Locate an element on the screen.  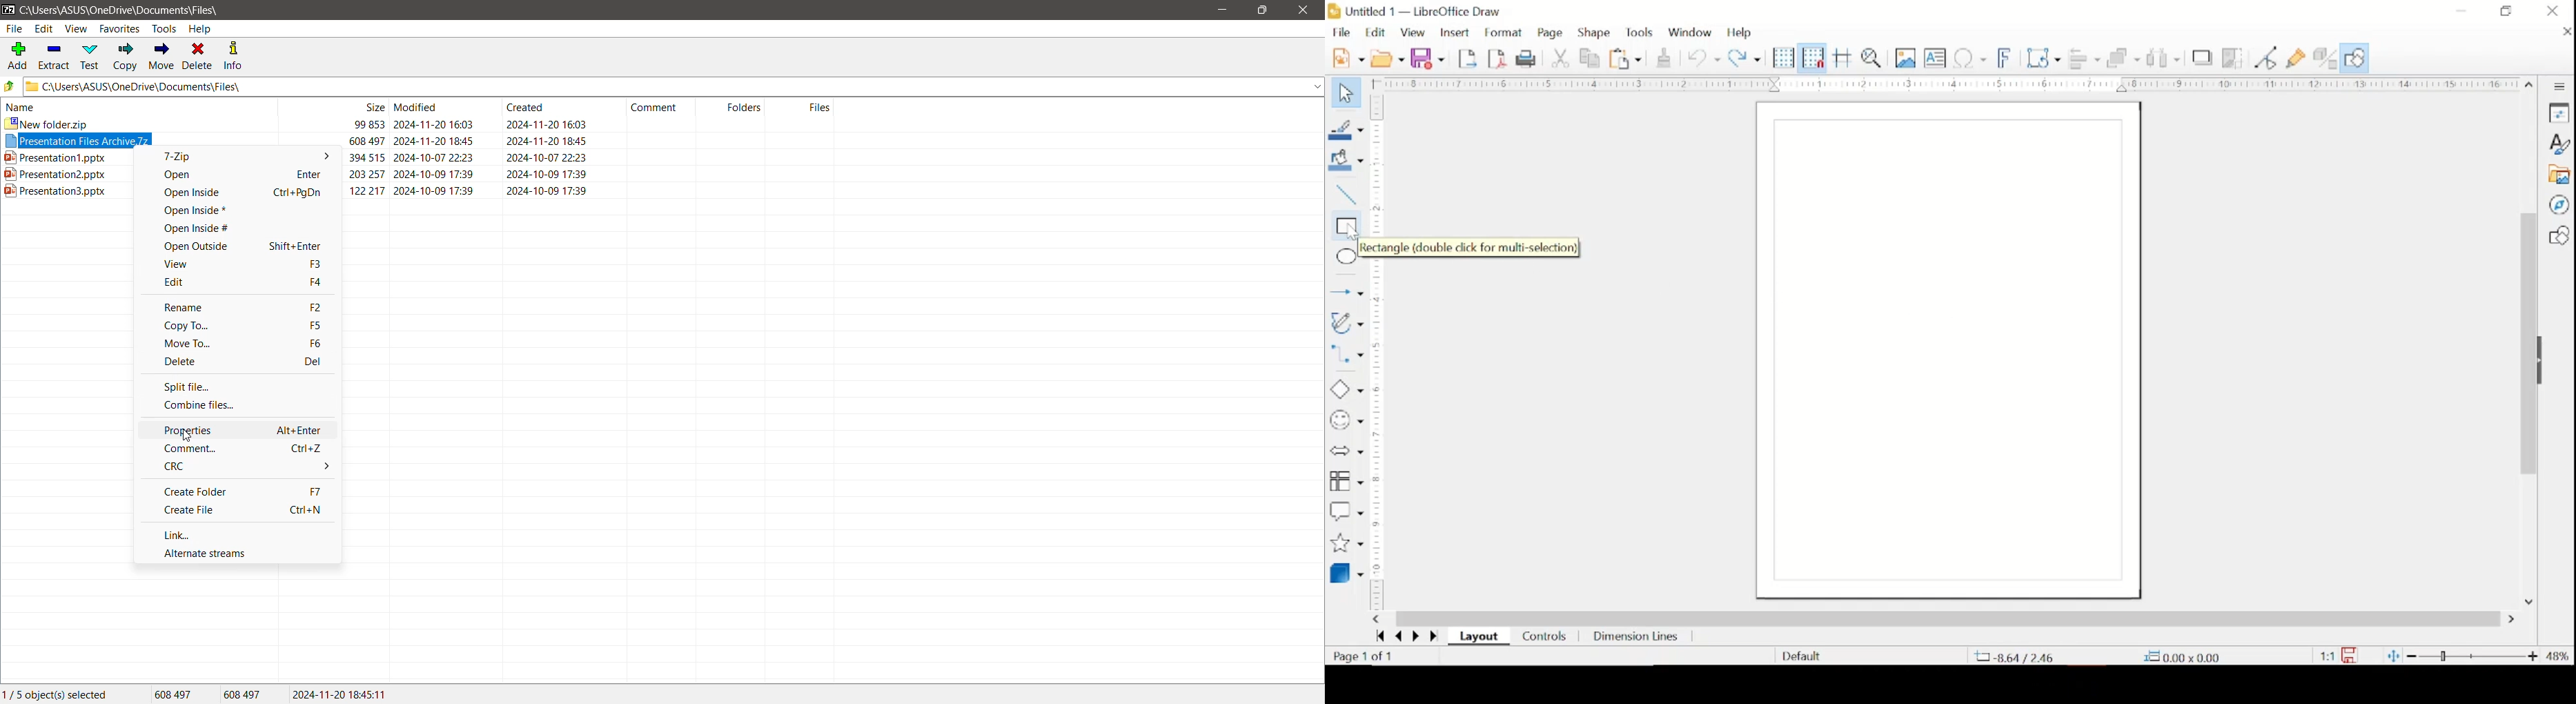
Properties is located at coordinates (196, 430).